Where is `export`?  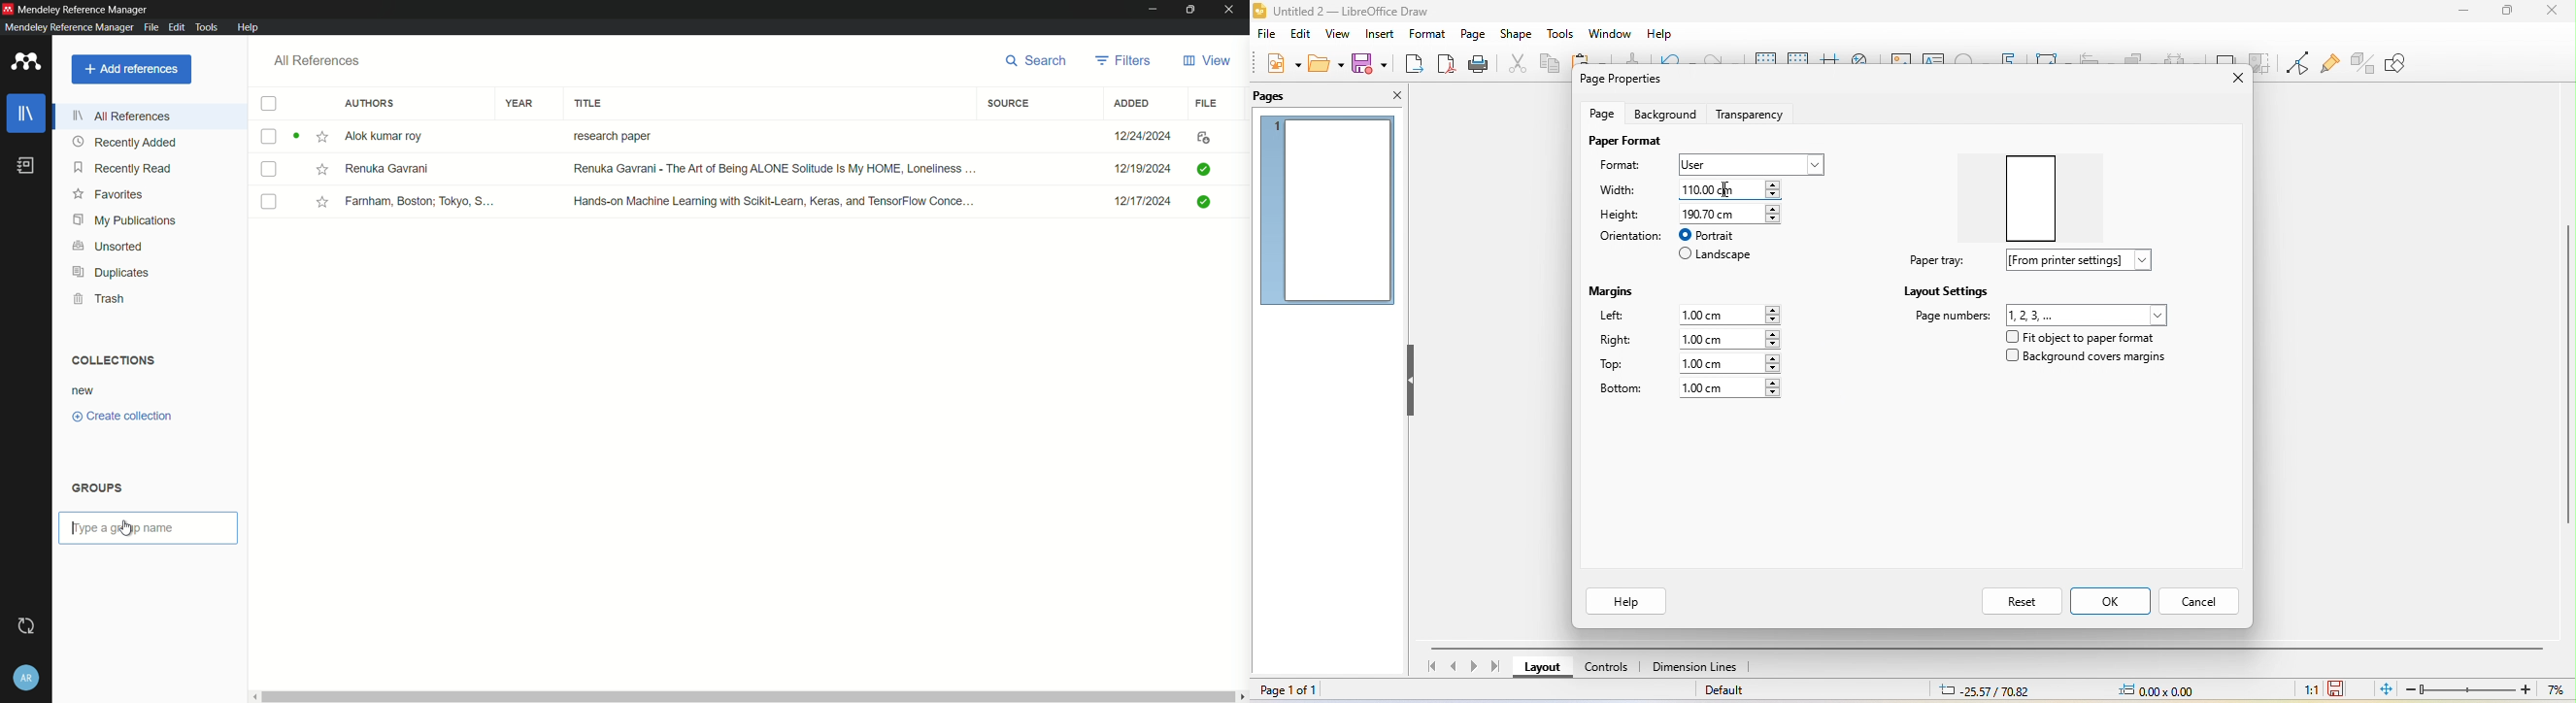
export is located at coordinates (1415, 65).